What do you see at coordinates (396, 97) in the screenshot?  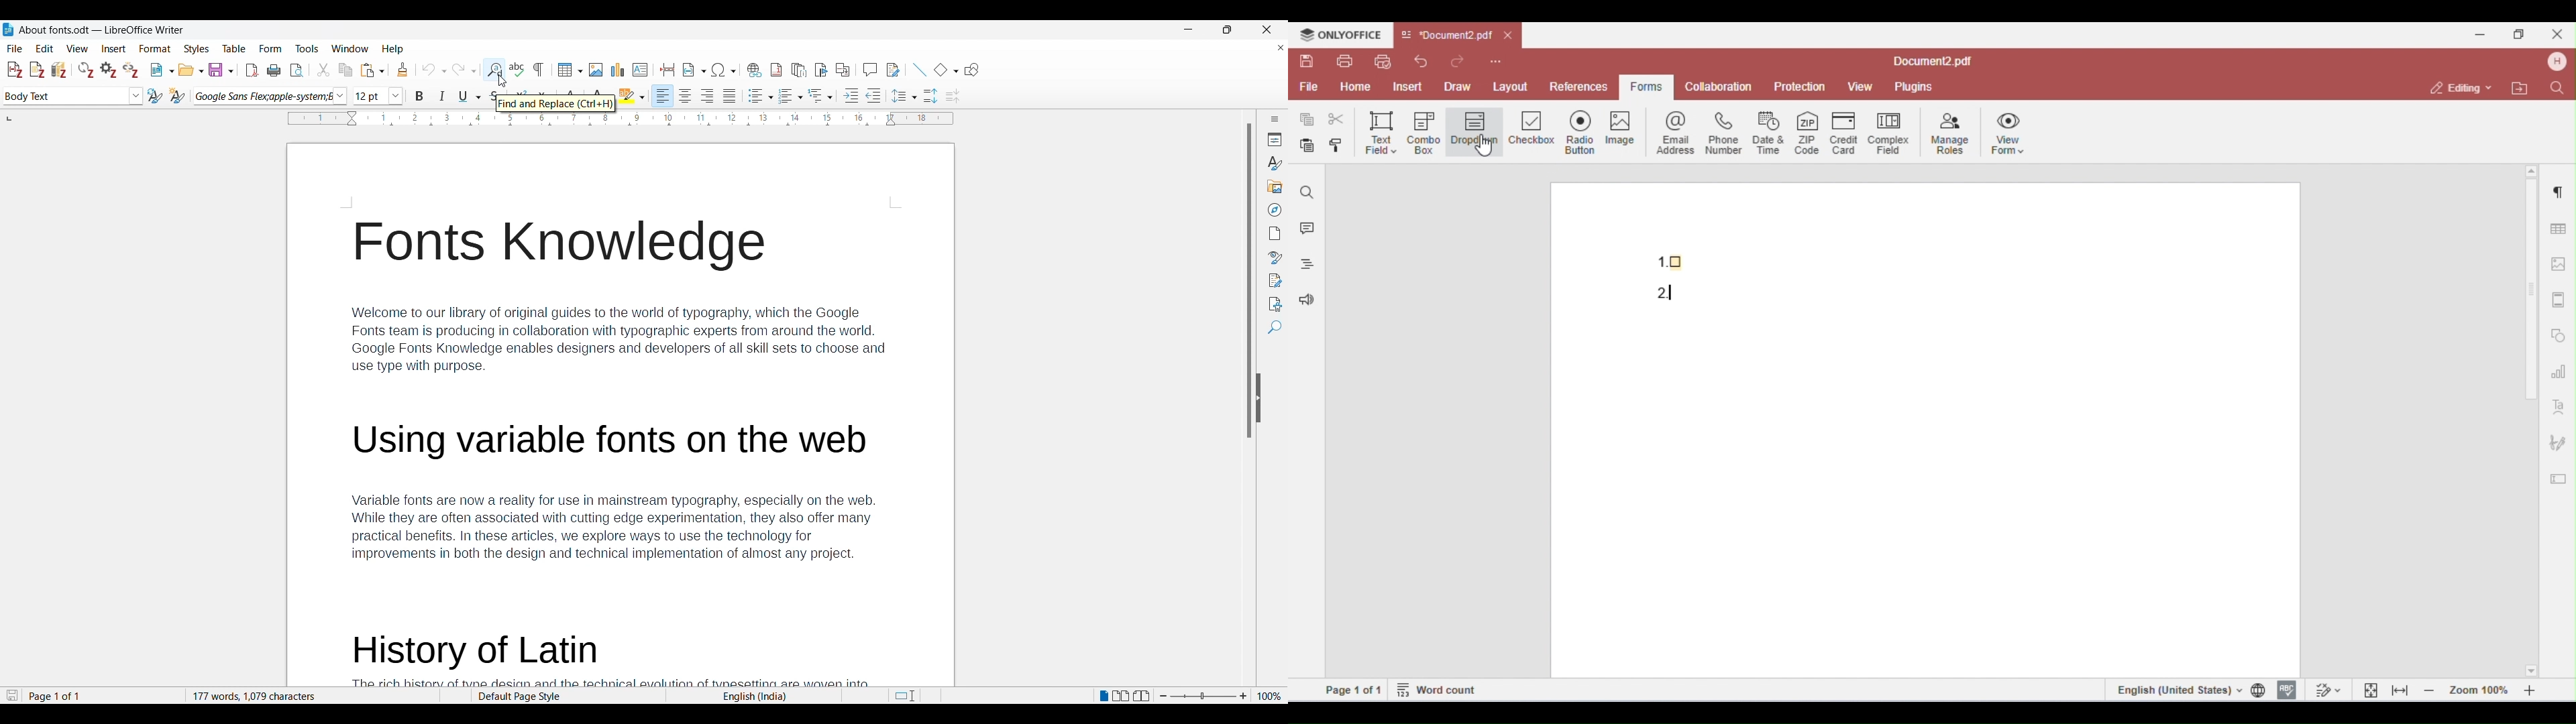 I see `Text size options` at bounding box center [396, 97].